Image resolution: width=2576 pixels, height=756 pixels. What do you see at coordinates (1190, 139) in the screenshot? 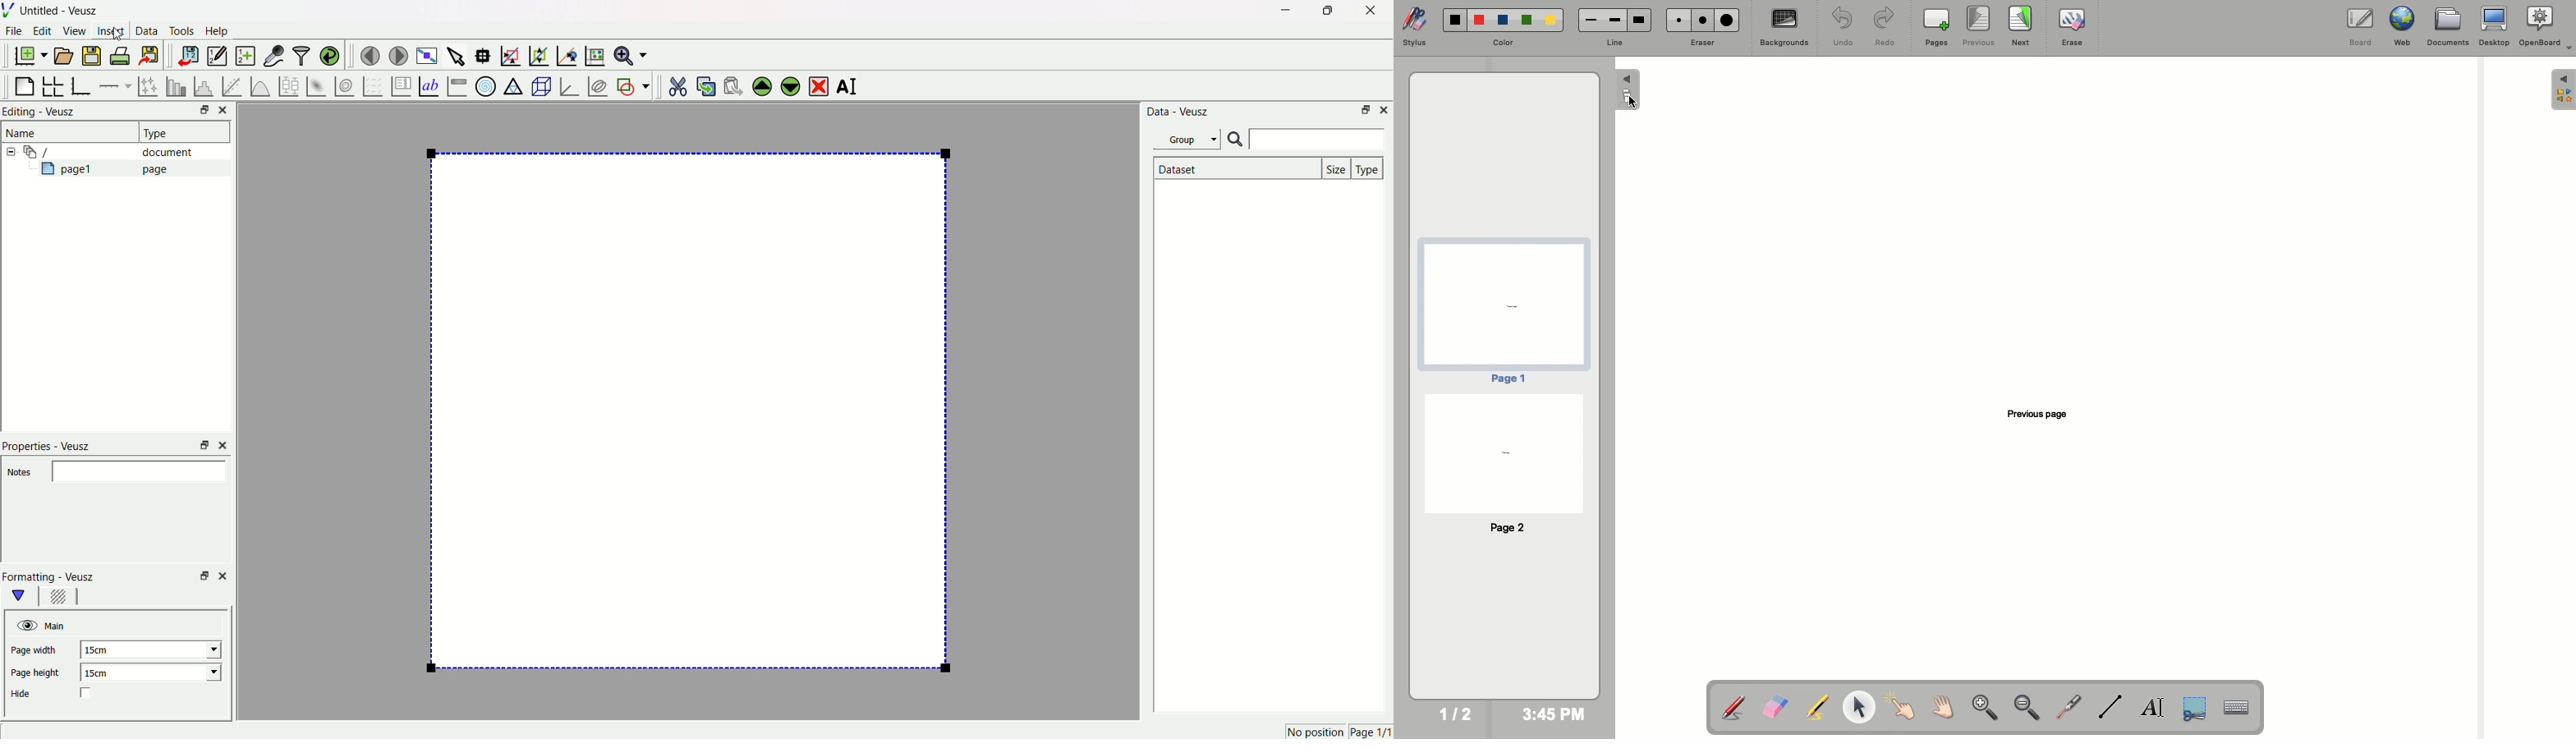
I see `Group` at bounding box center [1190, 139].